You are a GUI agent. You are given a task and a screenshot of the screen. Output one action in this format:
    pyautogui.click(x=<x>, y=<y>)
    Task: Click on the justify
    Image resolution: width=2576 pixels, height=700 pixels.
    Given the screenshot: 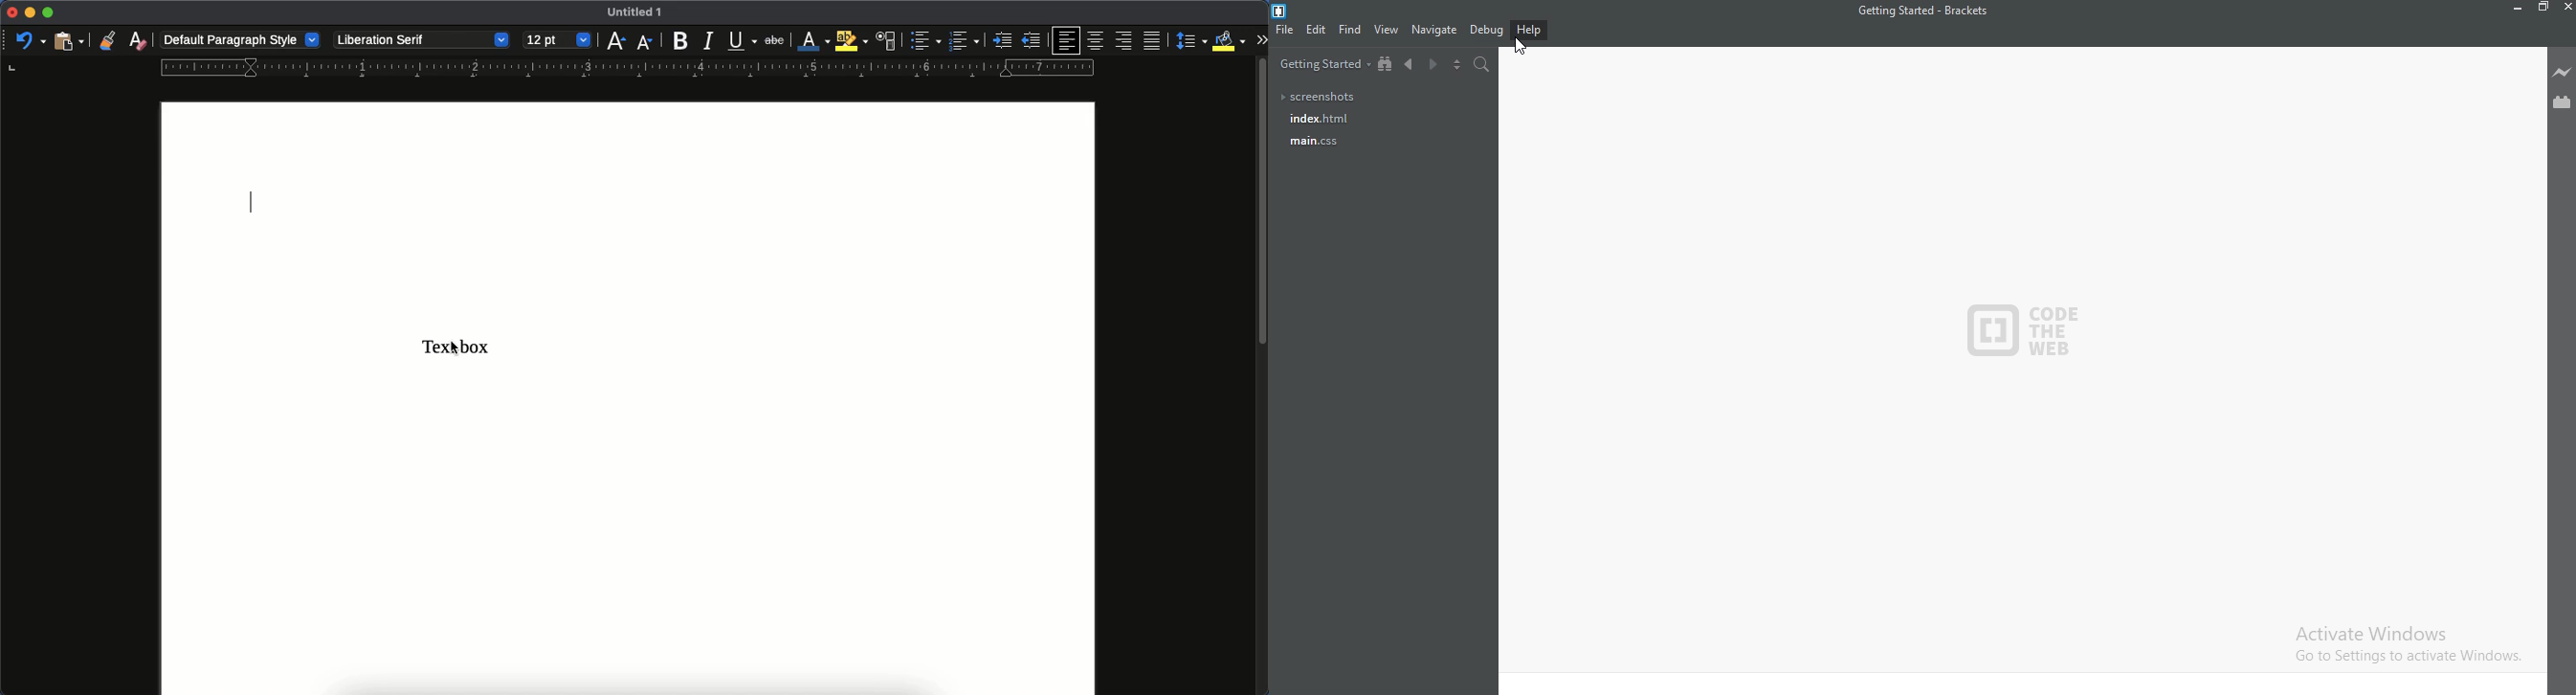 What is the action you would take?
    pyautogui.click(x=1155, y=42)
    